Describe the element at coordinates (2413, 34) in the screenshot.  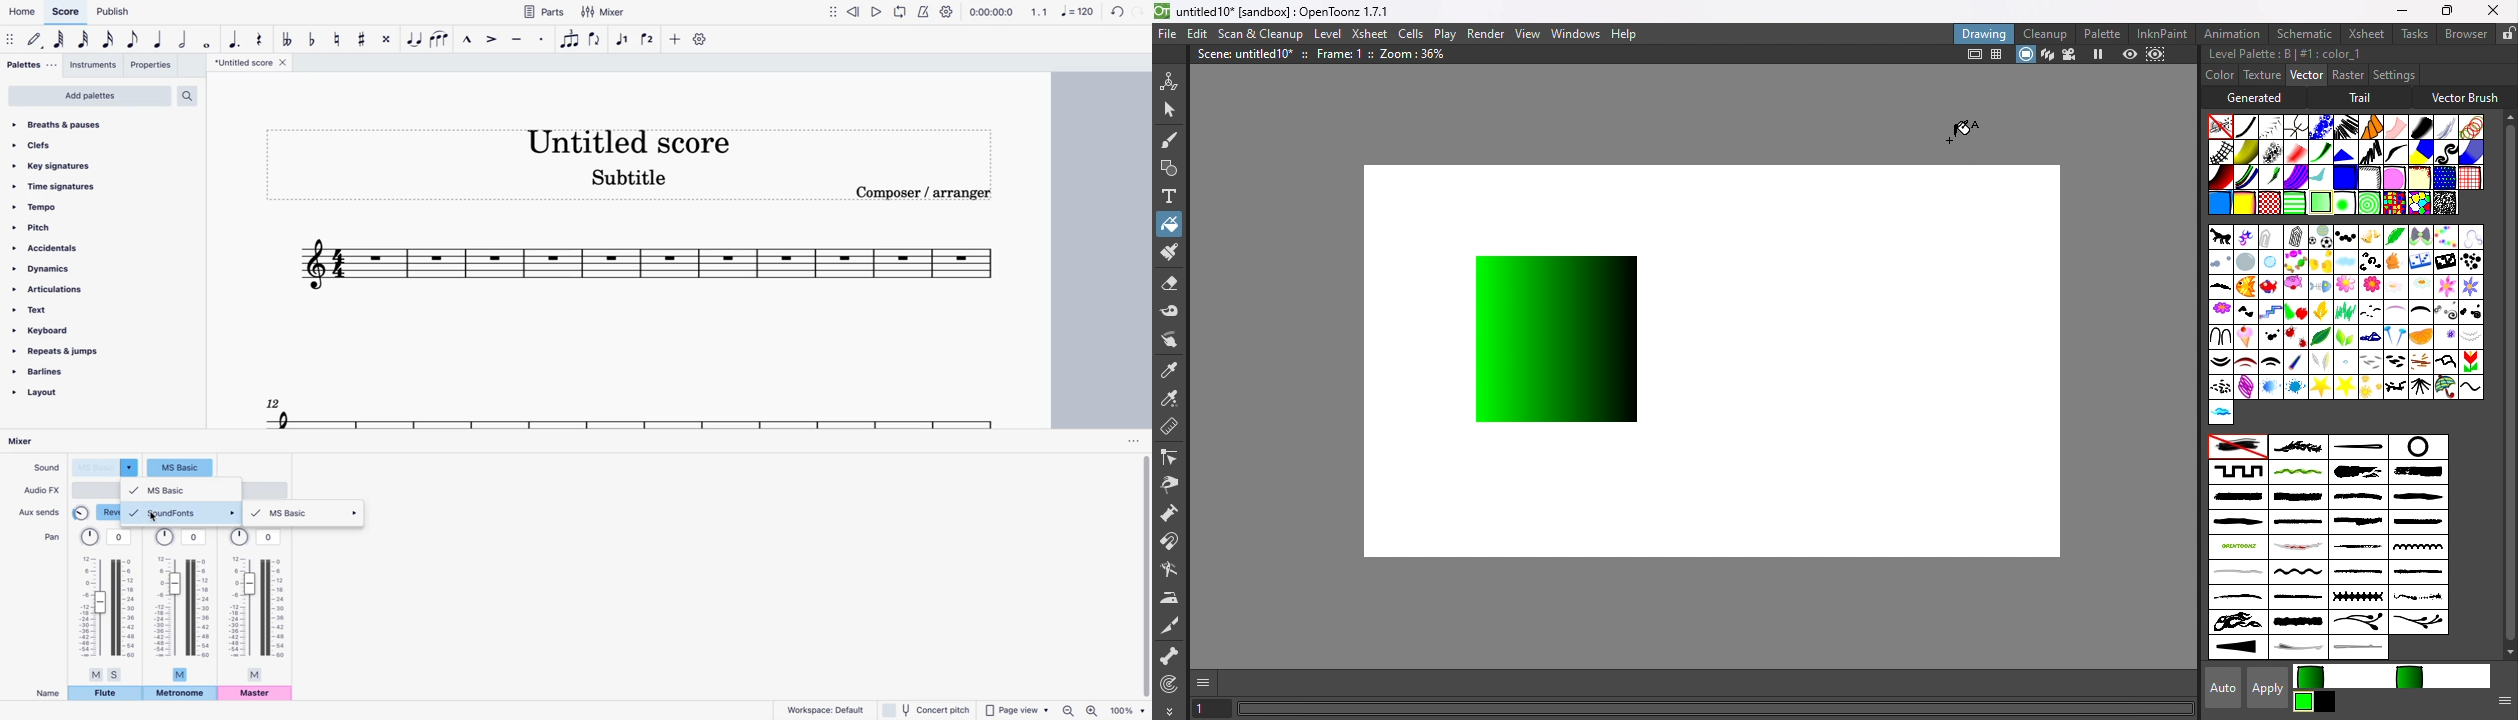
I see `Tasks` at that location.